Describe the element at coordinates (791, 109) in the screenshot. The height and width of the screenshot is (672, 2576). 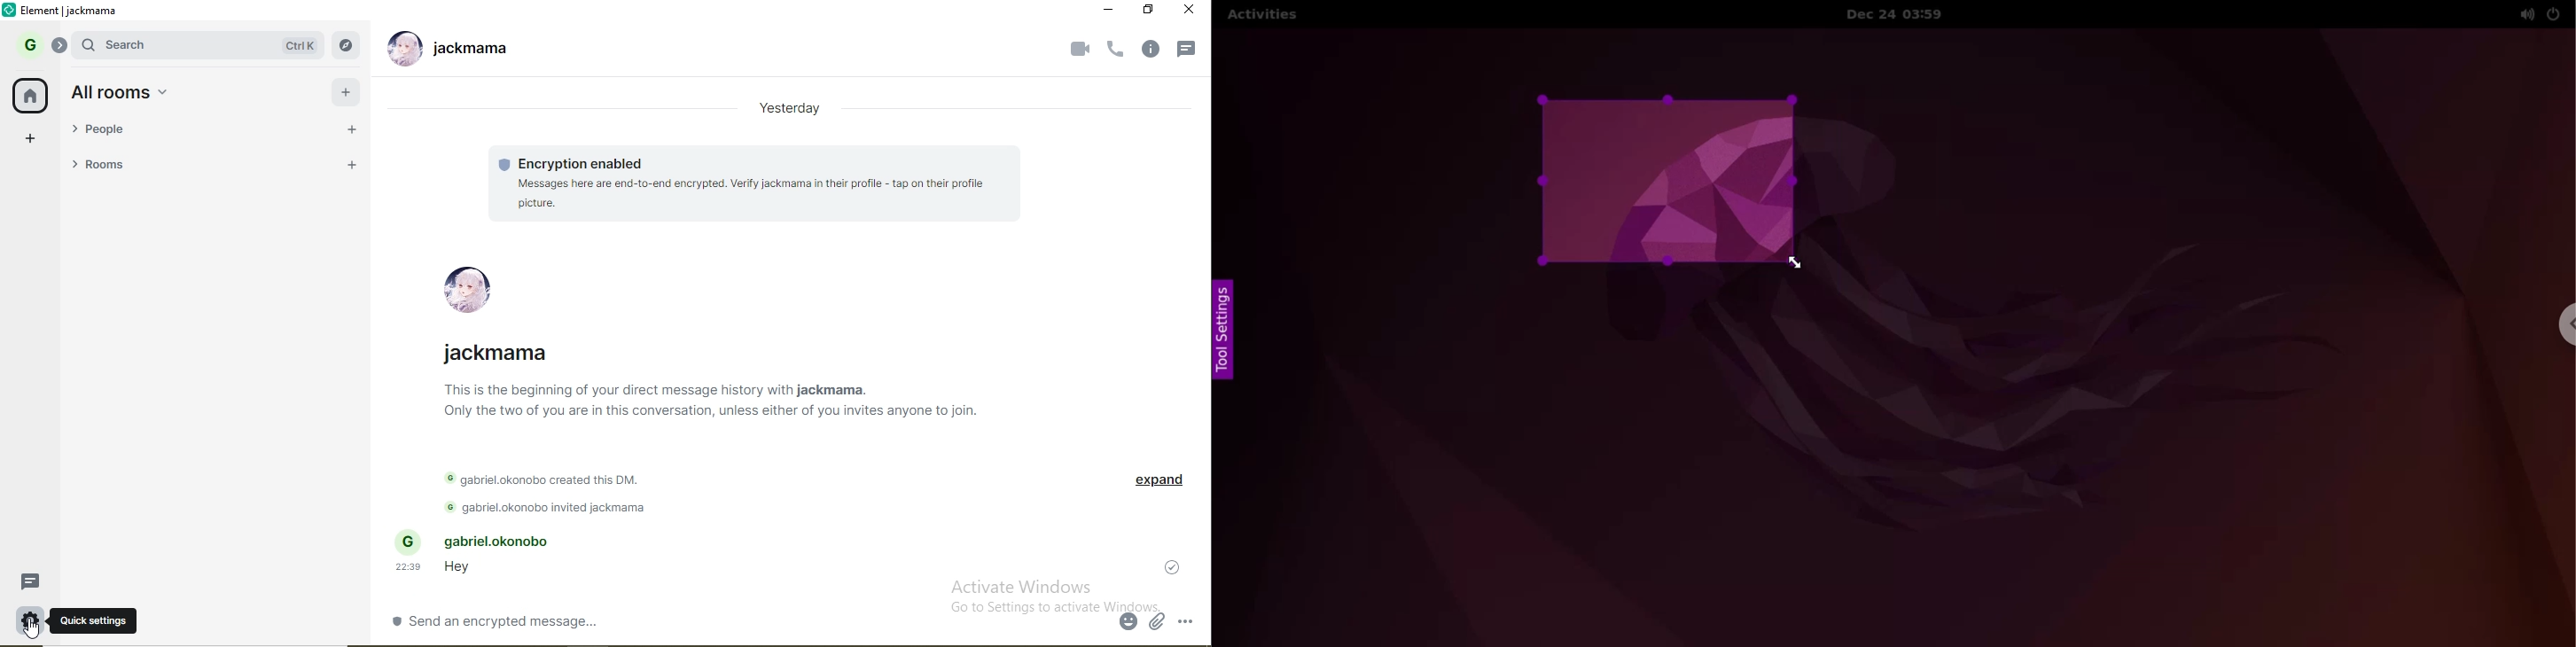
I see `yesterday` at that location.